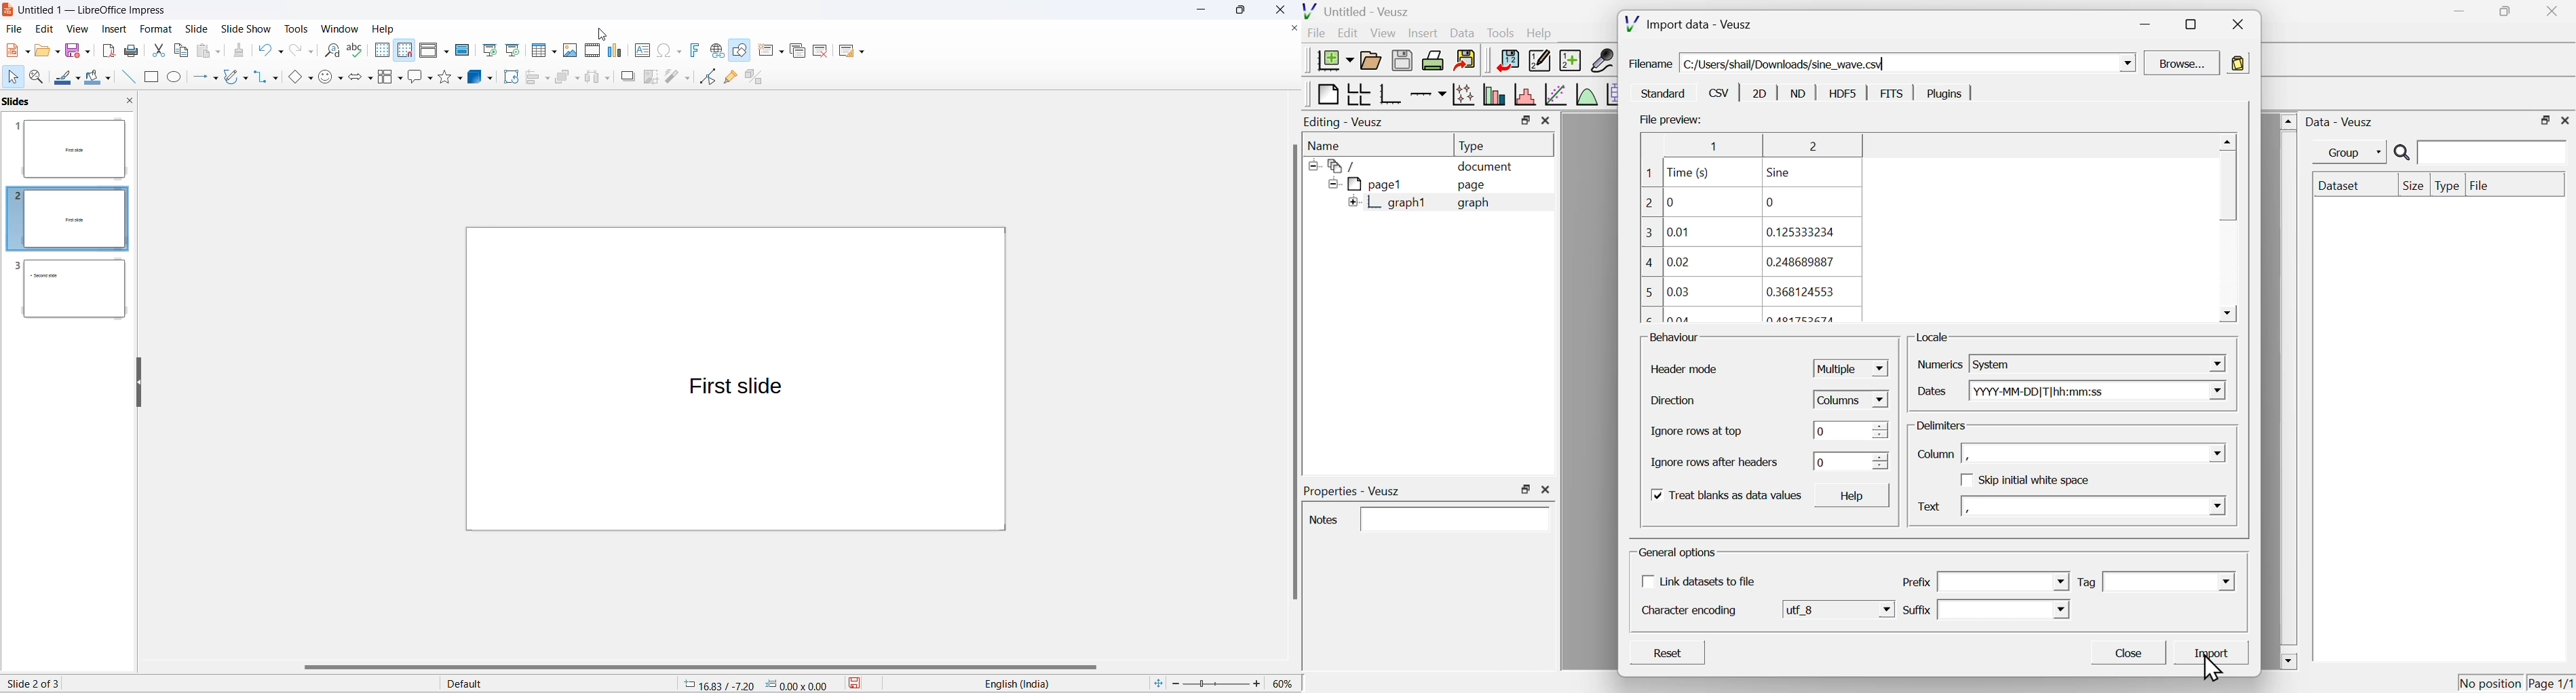 The image size is (2576, 700). What do you see at coordinates (201, 78) in the screenshot?
I see `line ` at bounding box center [201, 78].